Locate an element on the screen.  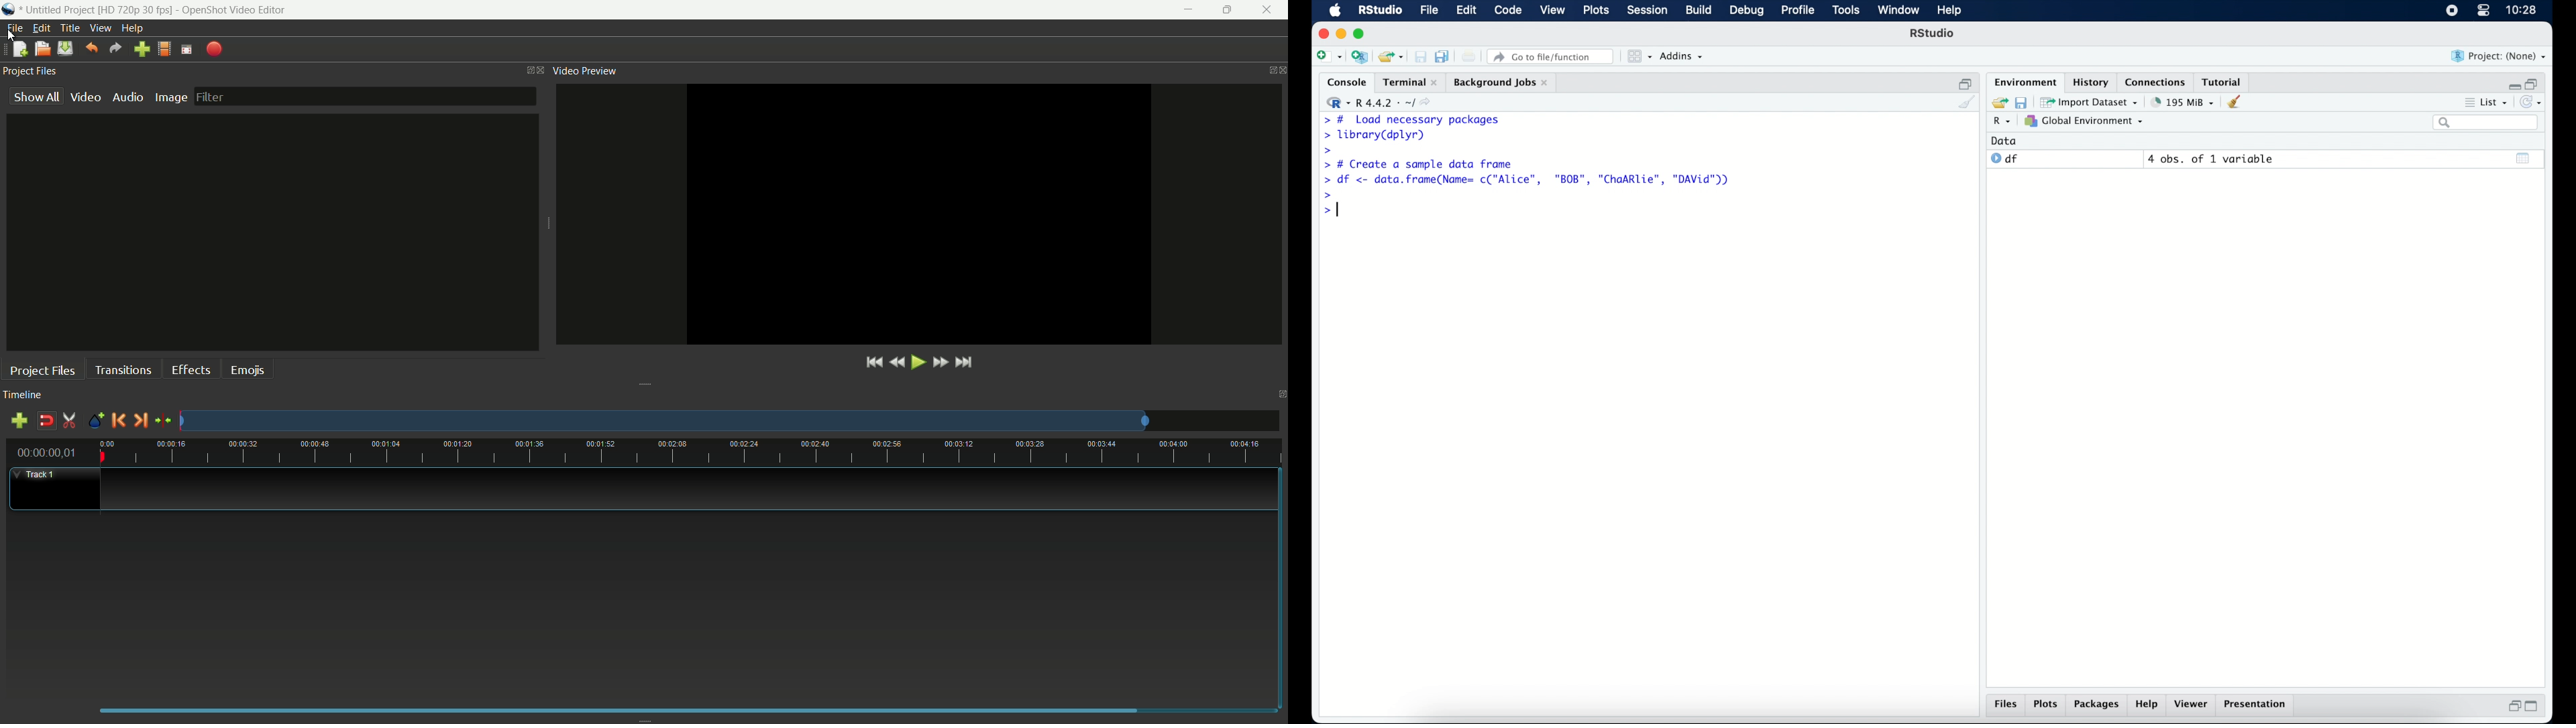
load workspace is located at coordinates (1998, 101).